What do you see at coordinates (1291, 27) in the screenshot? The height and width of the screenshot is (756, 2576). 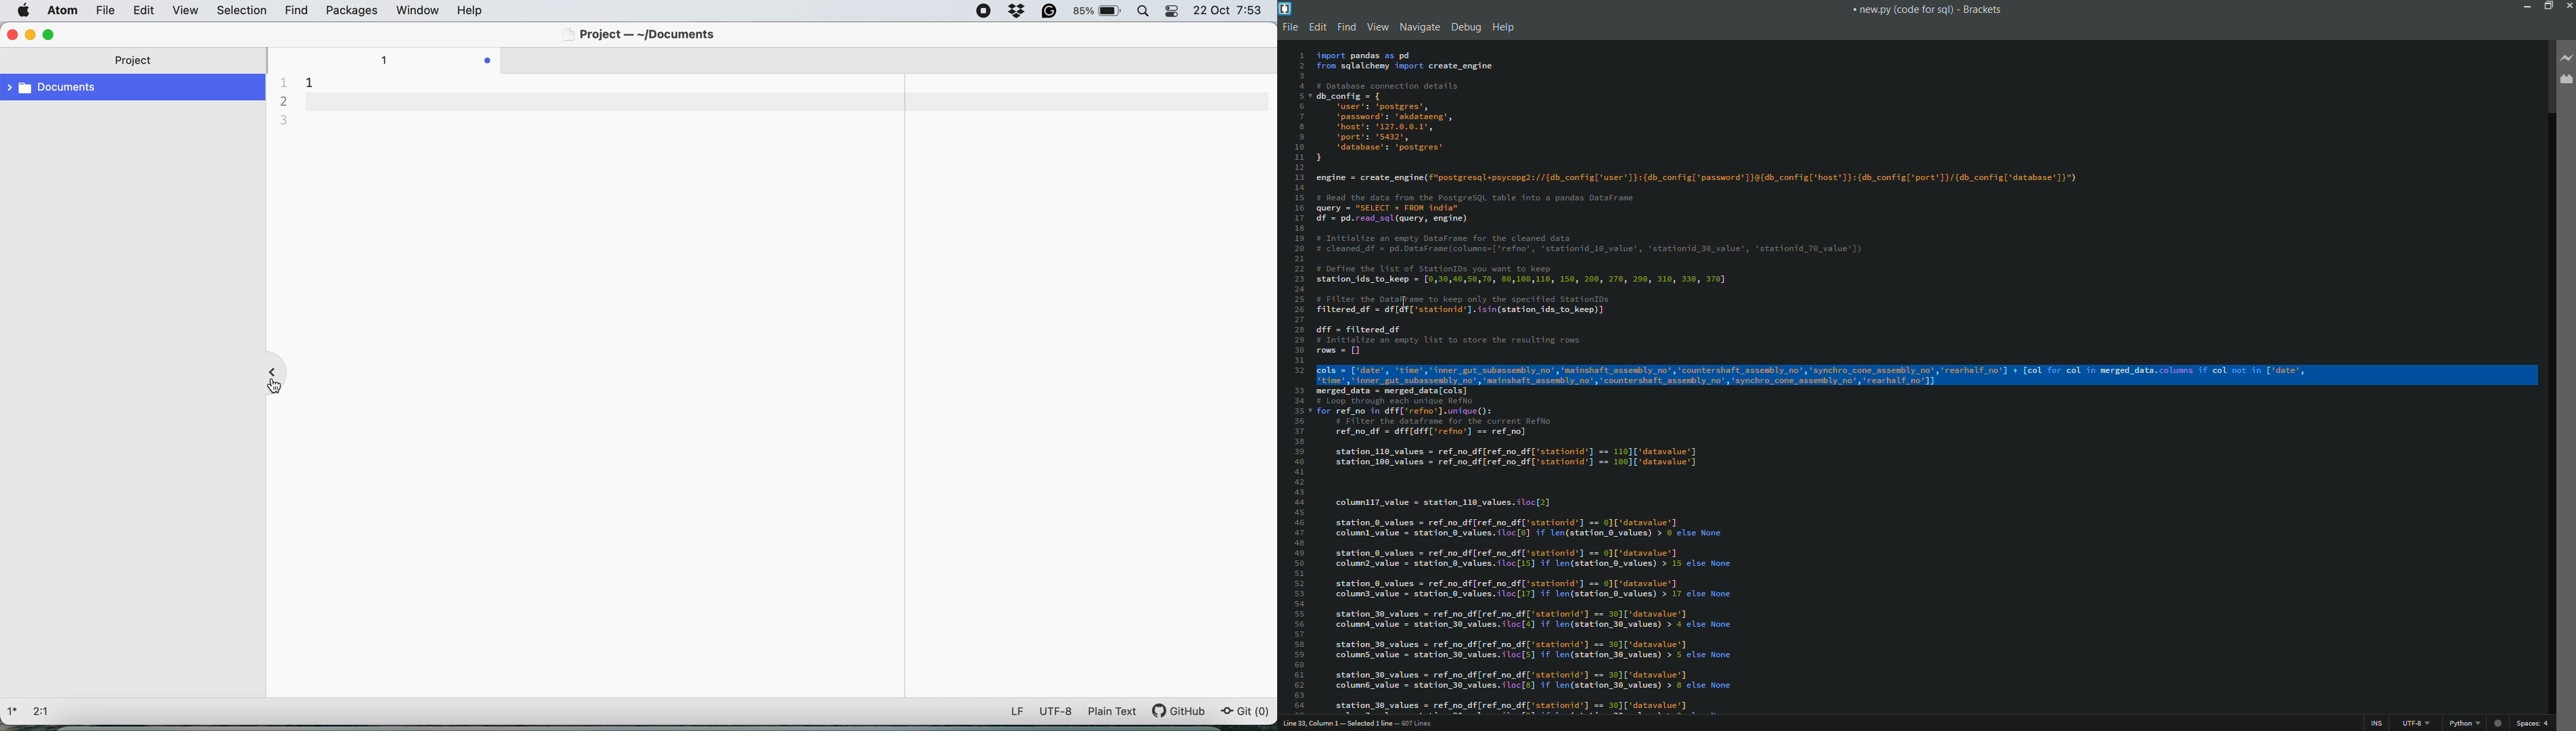 I see `file menu` at bounding box center [1291, 27].